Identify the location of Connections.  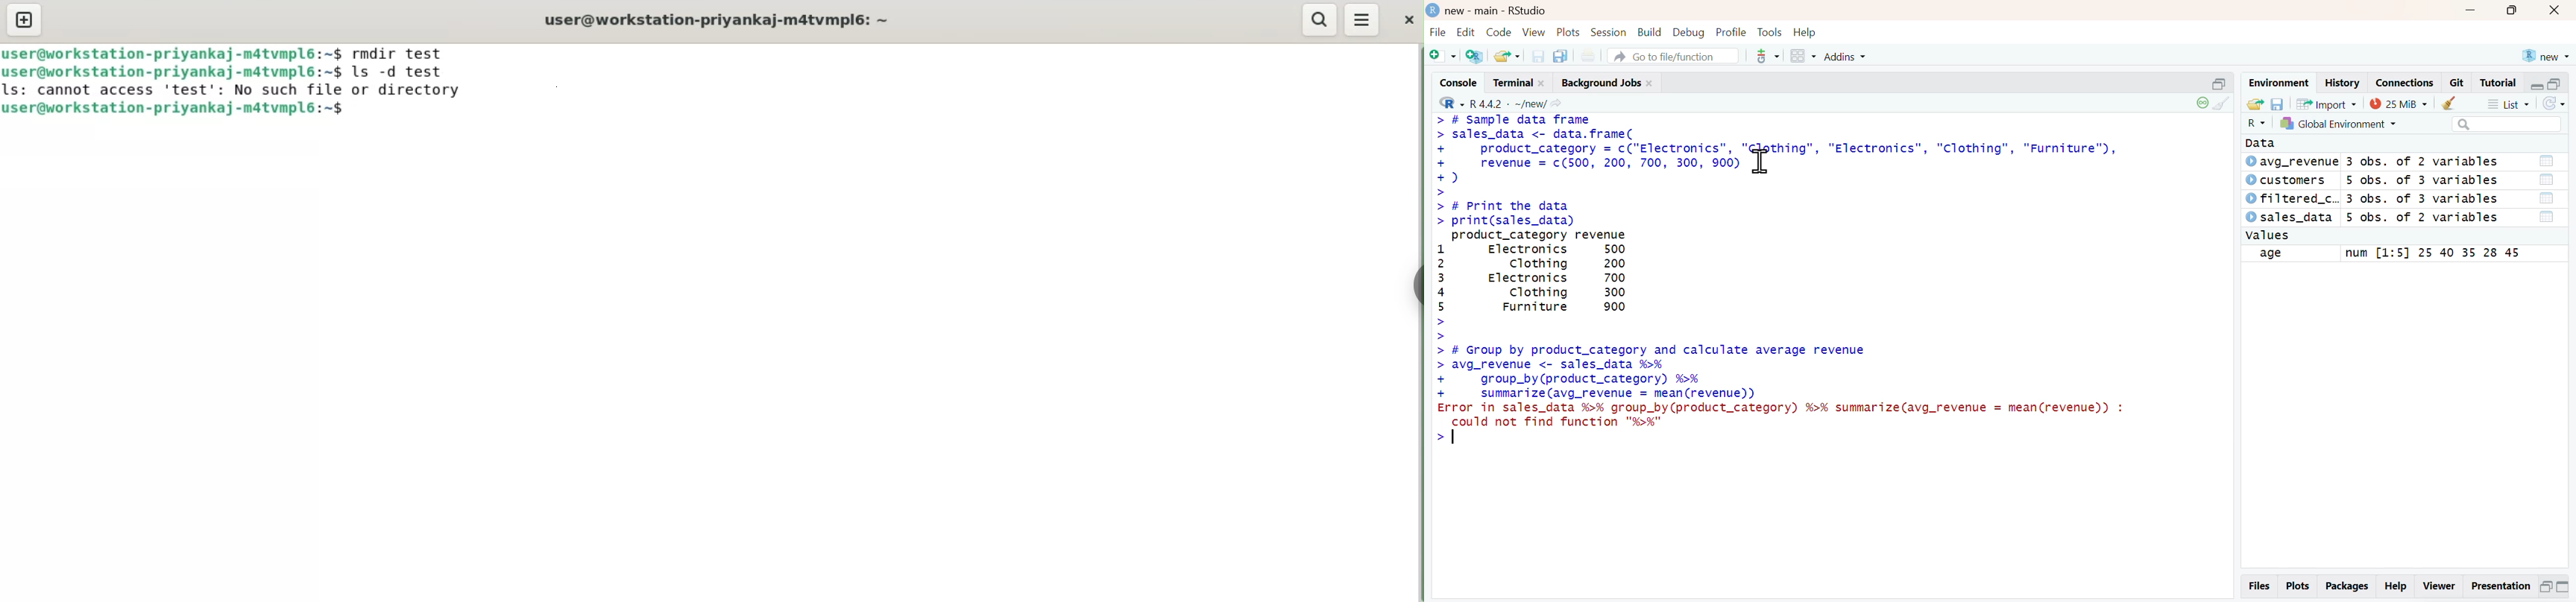
(2406, 83).